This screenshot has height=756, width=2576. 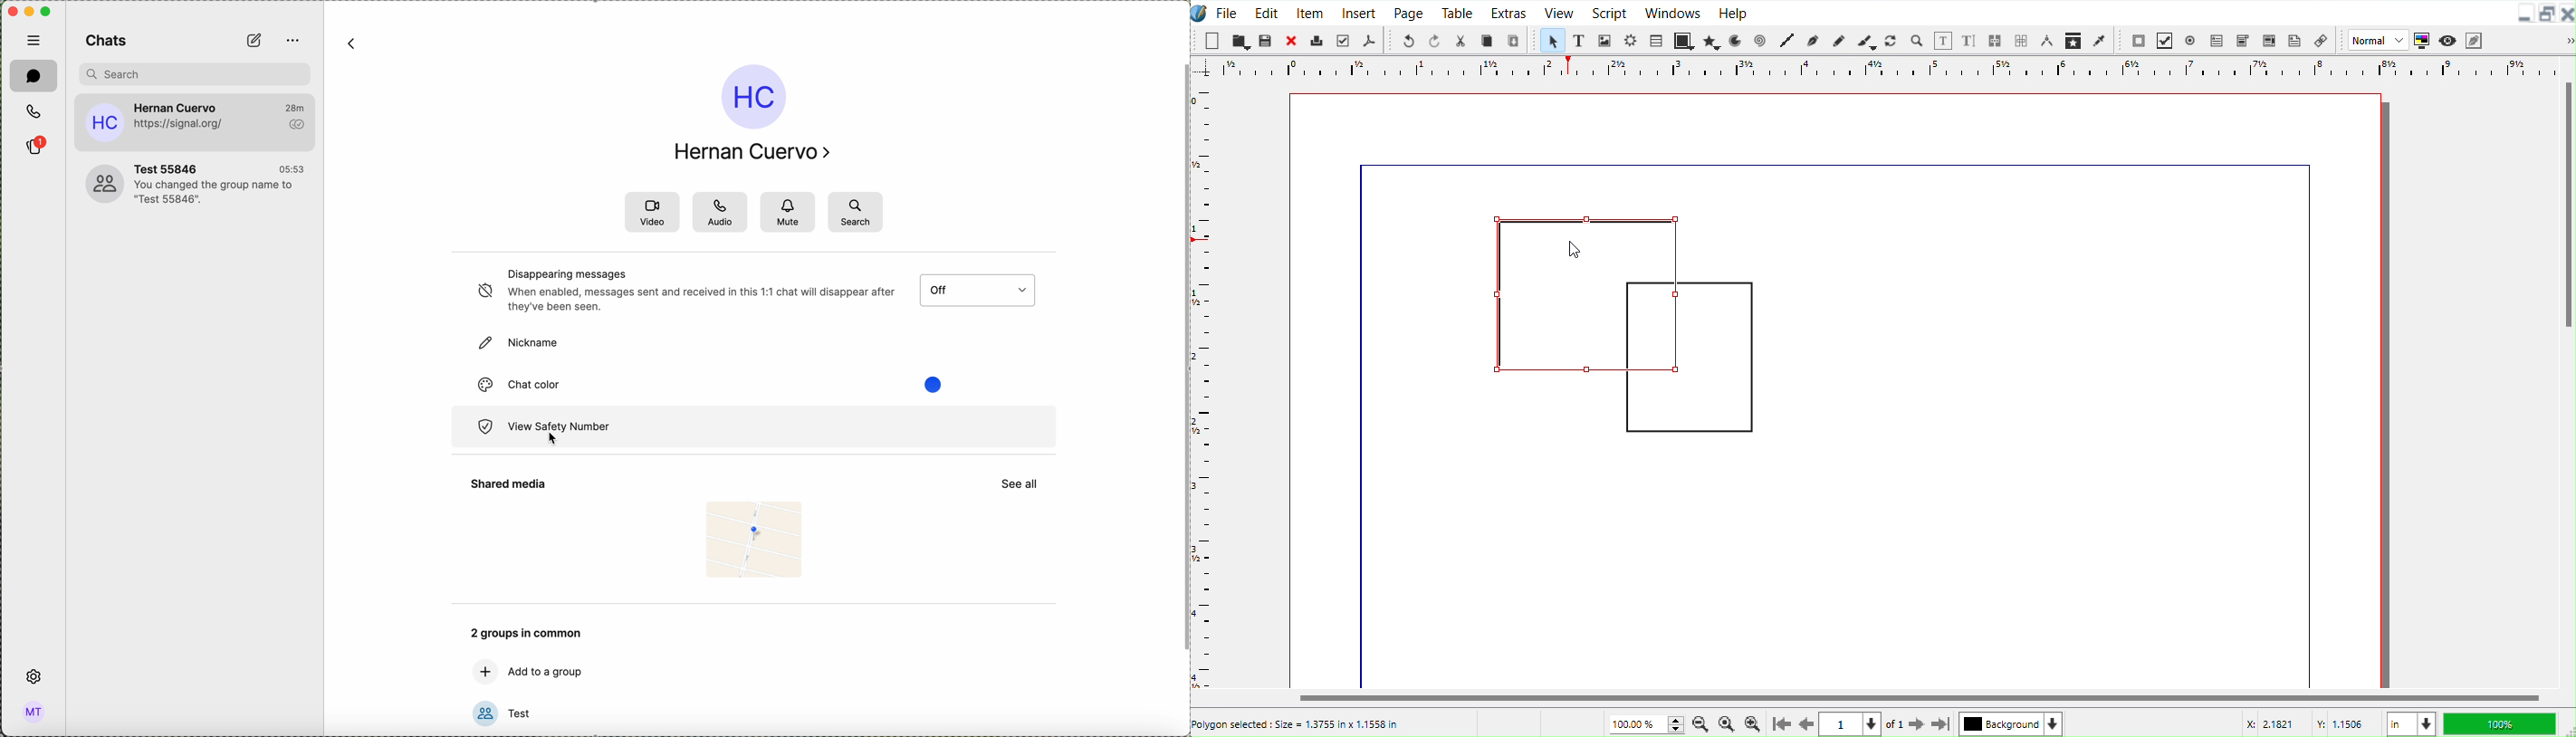 What do you see at coordinates (33, 677) in the screenshot?
I see `settings` at bounding box center [33, 677].